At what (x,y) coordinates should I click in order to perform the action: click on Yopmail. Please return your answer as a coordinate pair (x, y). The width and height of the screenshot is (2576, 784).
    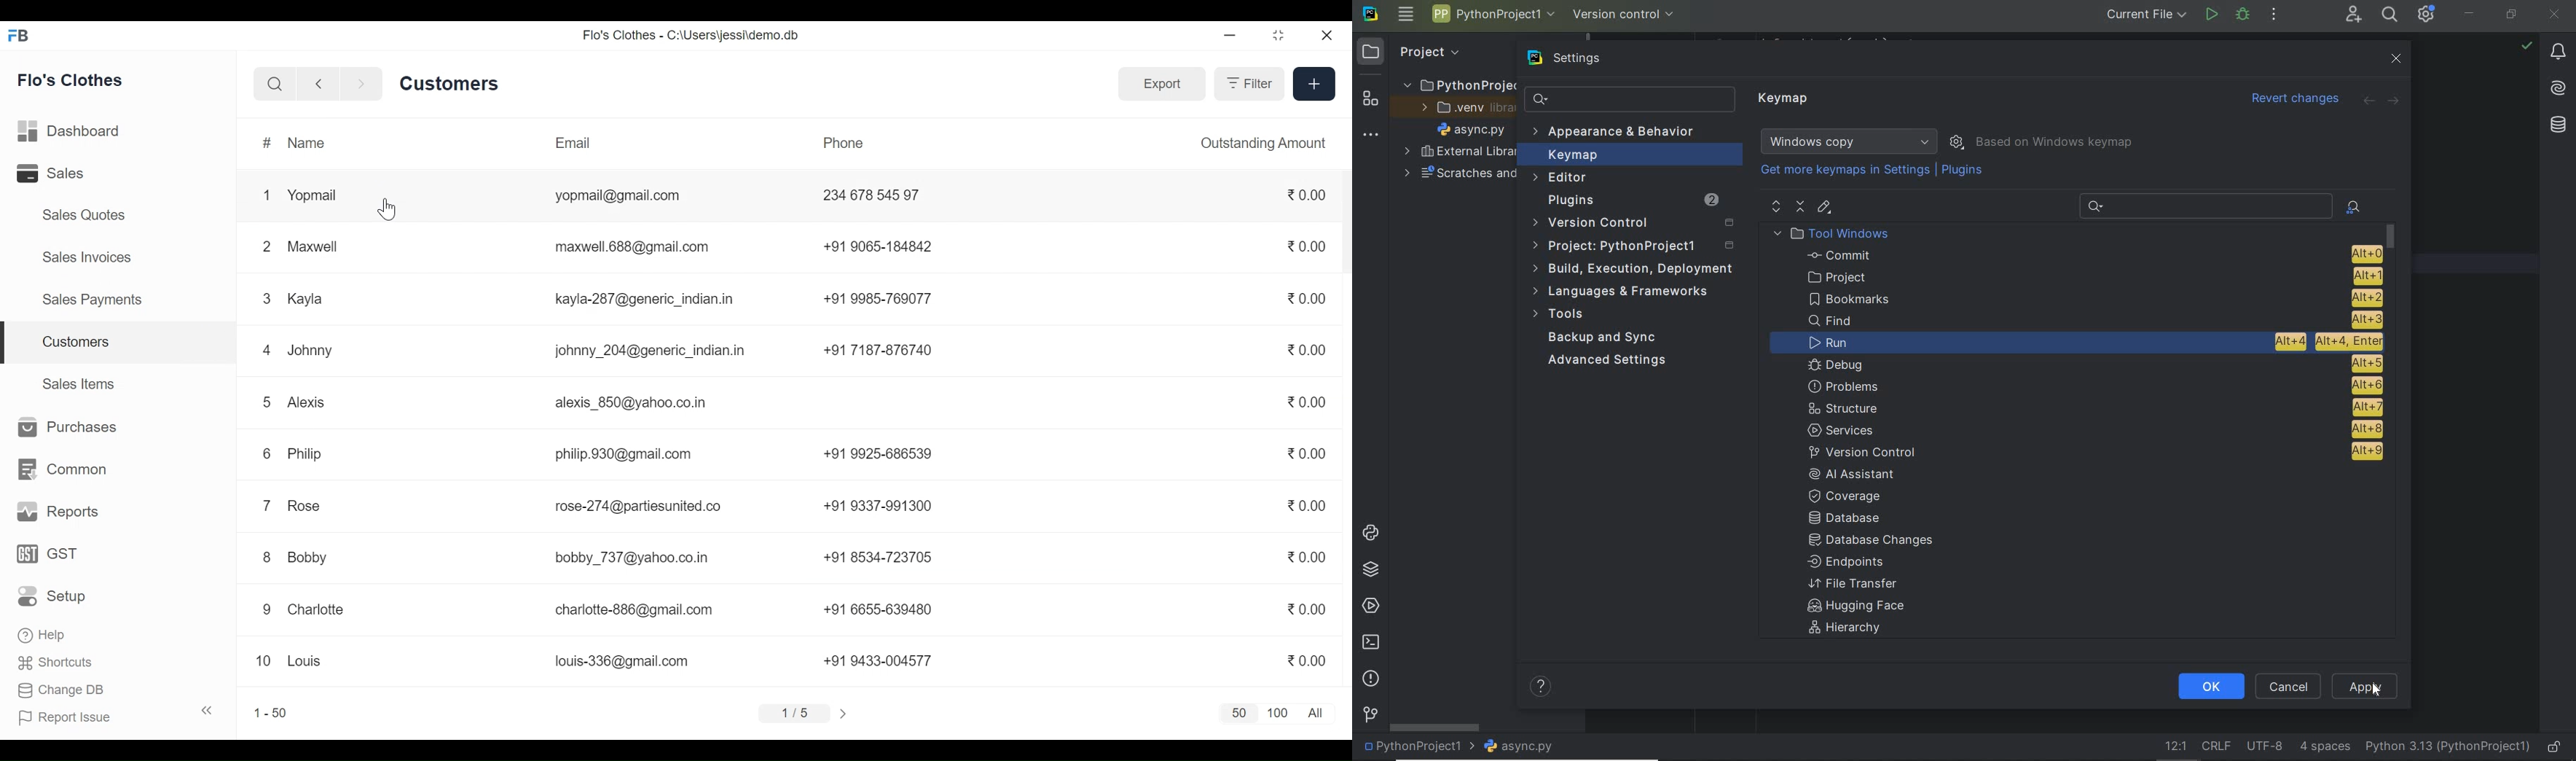
    Looking at the image, I should click on (314, 194).